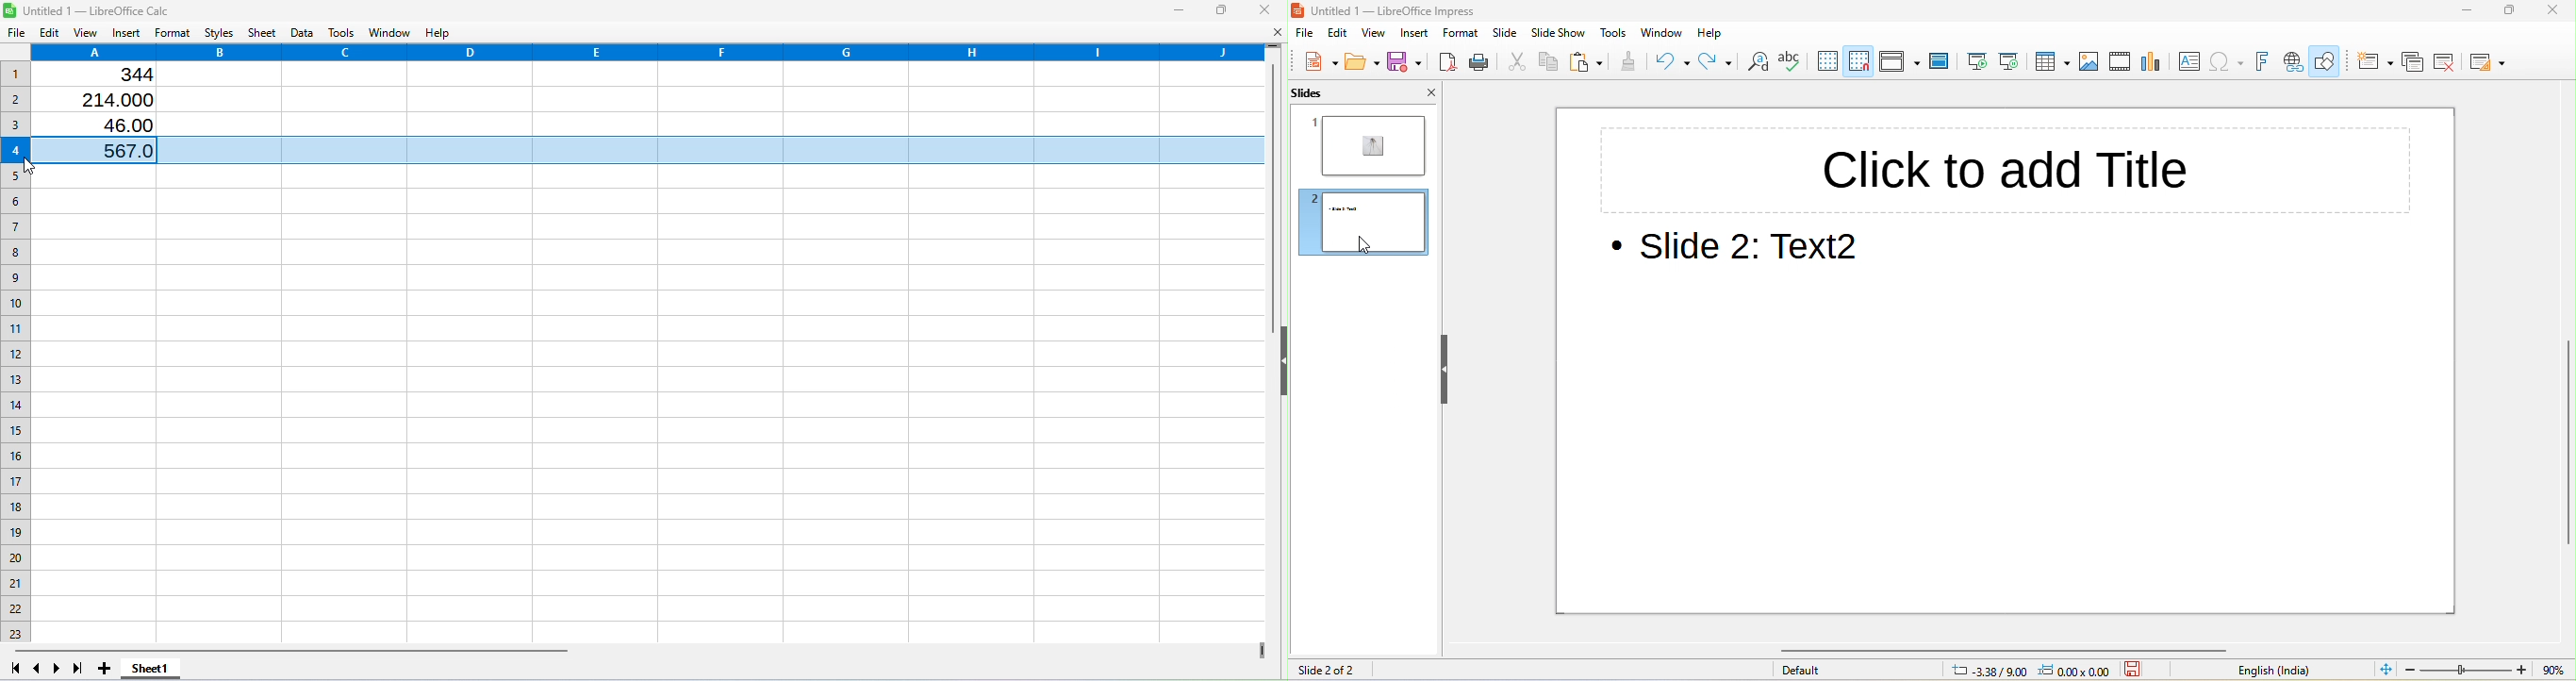  Describe the element at coordinates (1264, 9) in the screenshot. I see `Close` at that location.